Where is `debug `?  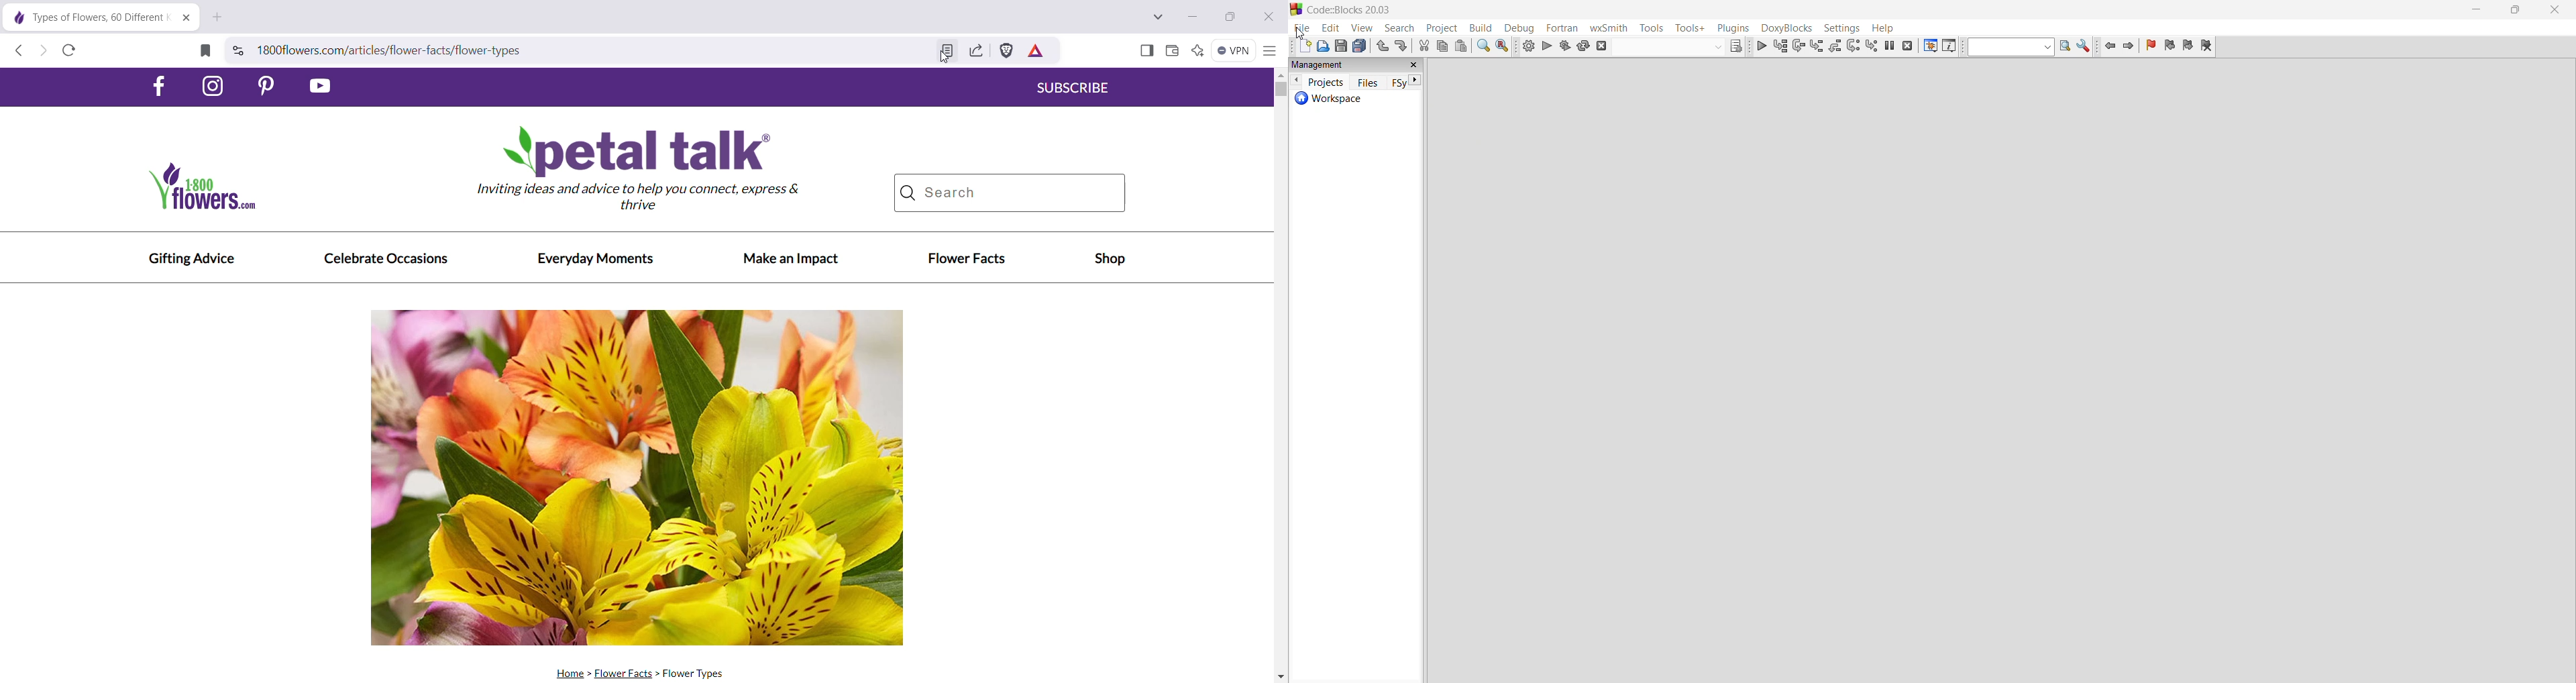
debug  is located at coordinates (1760, 46).